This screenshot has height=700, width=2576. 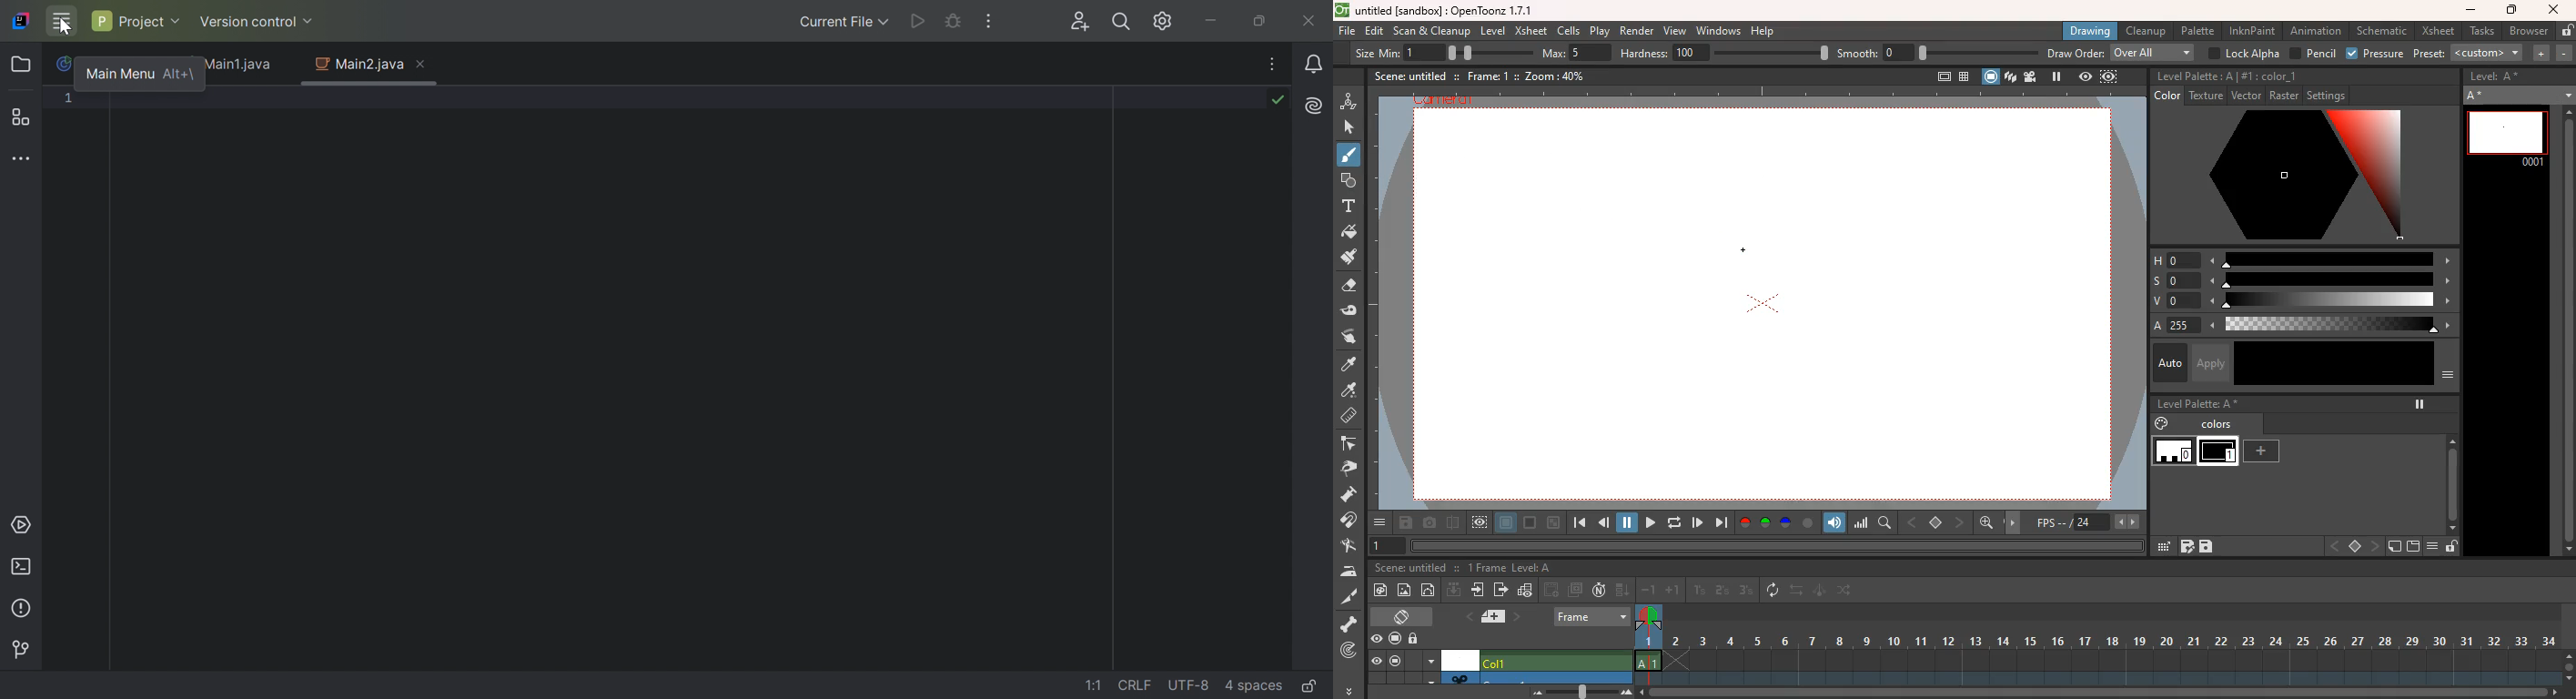 I want to click on 2, so click(x=1722, y=591).